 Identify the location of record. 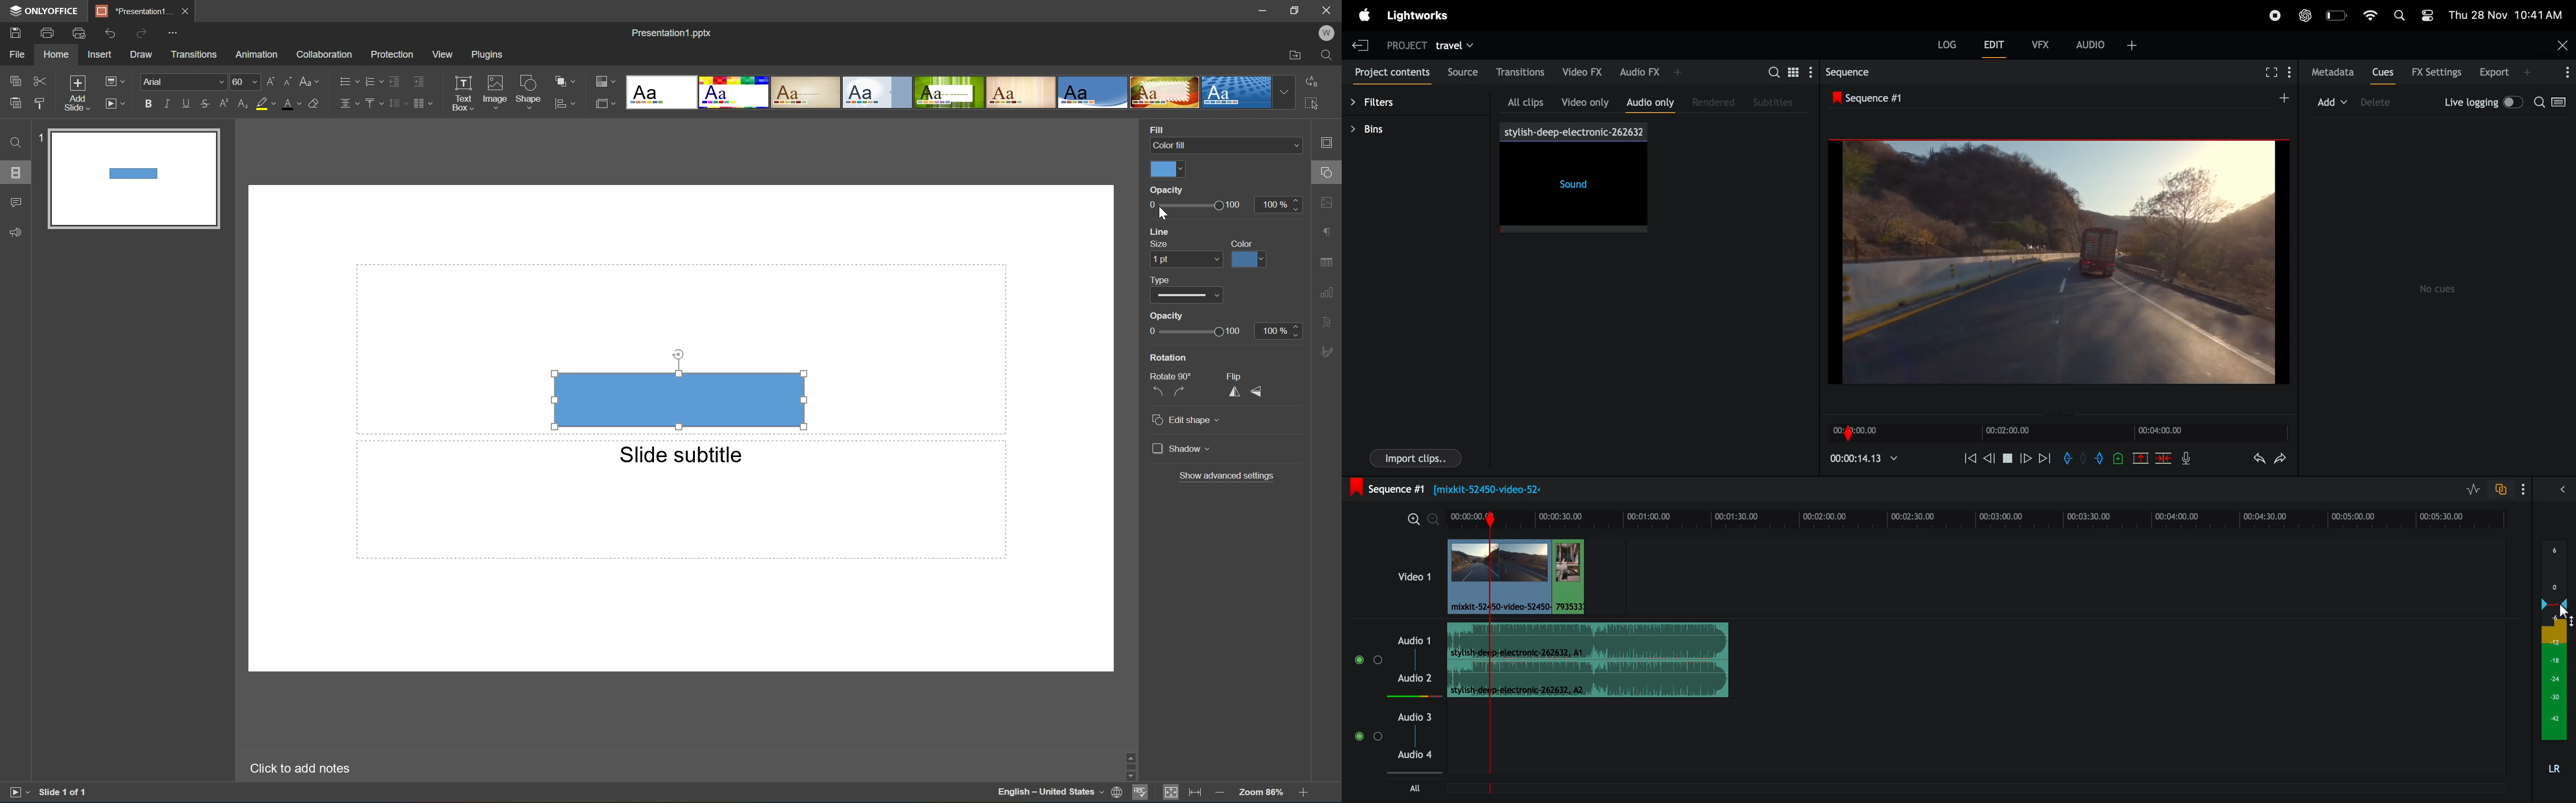
(2272, 14).